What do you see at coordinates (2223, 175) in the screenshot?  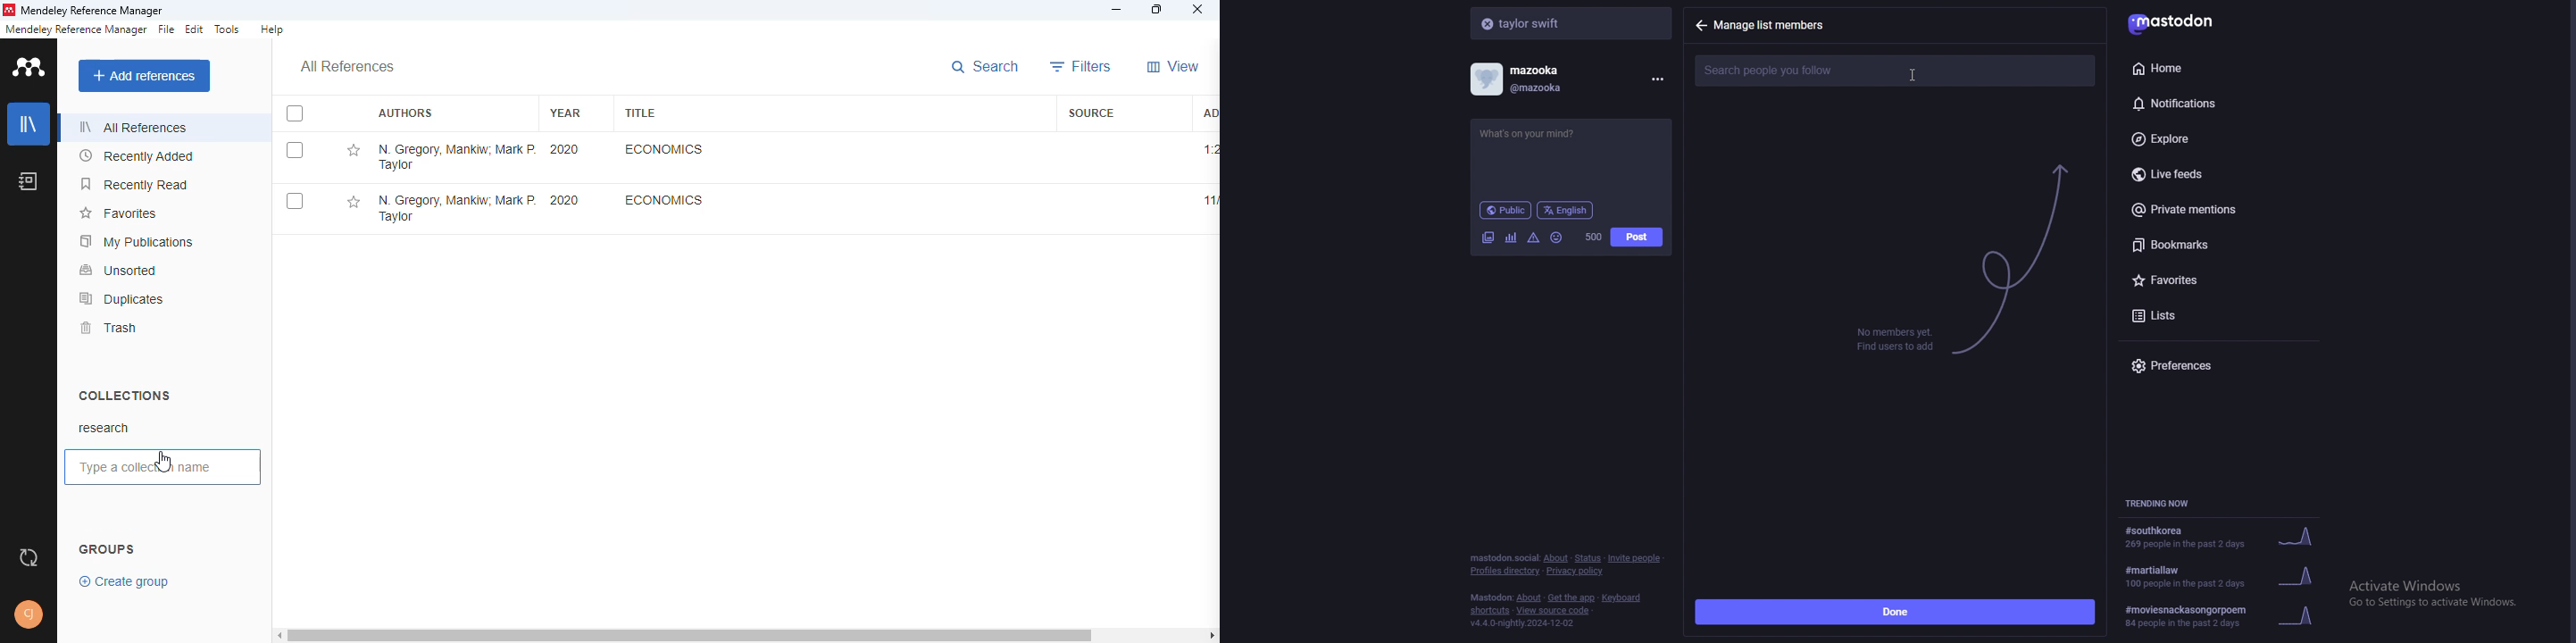 I see `live feeds` at bounding box center [2223, 175].